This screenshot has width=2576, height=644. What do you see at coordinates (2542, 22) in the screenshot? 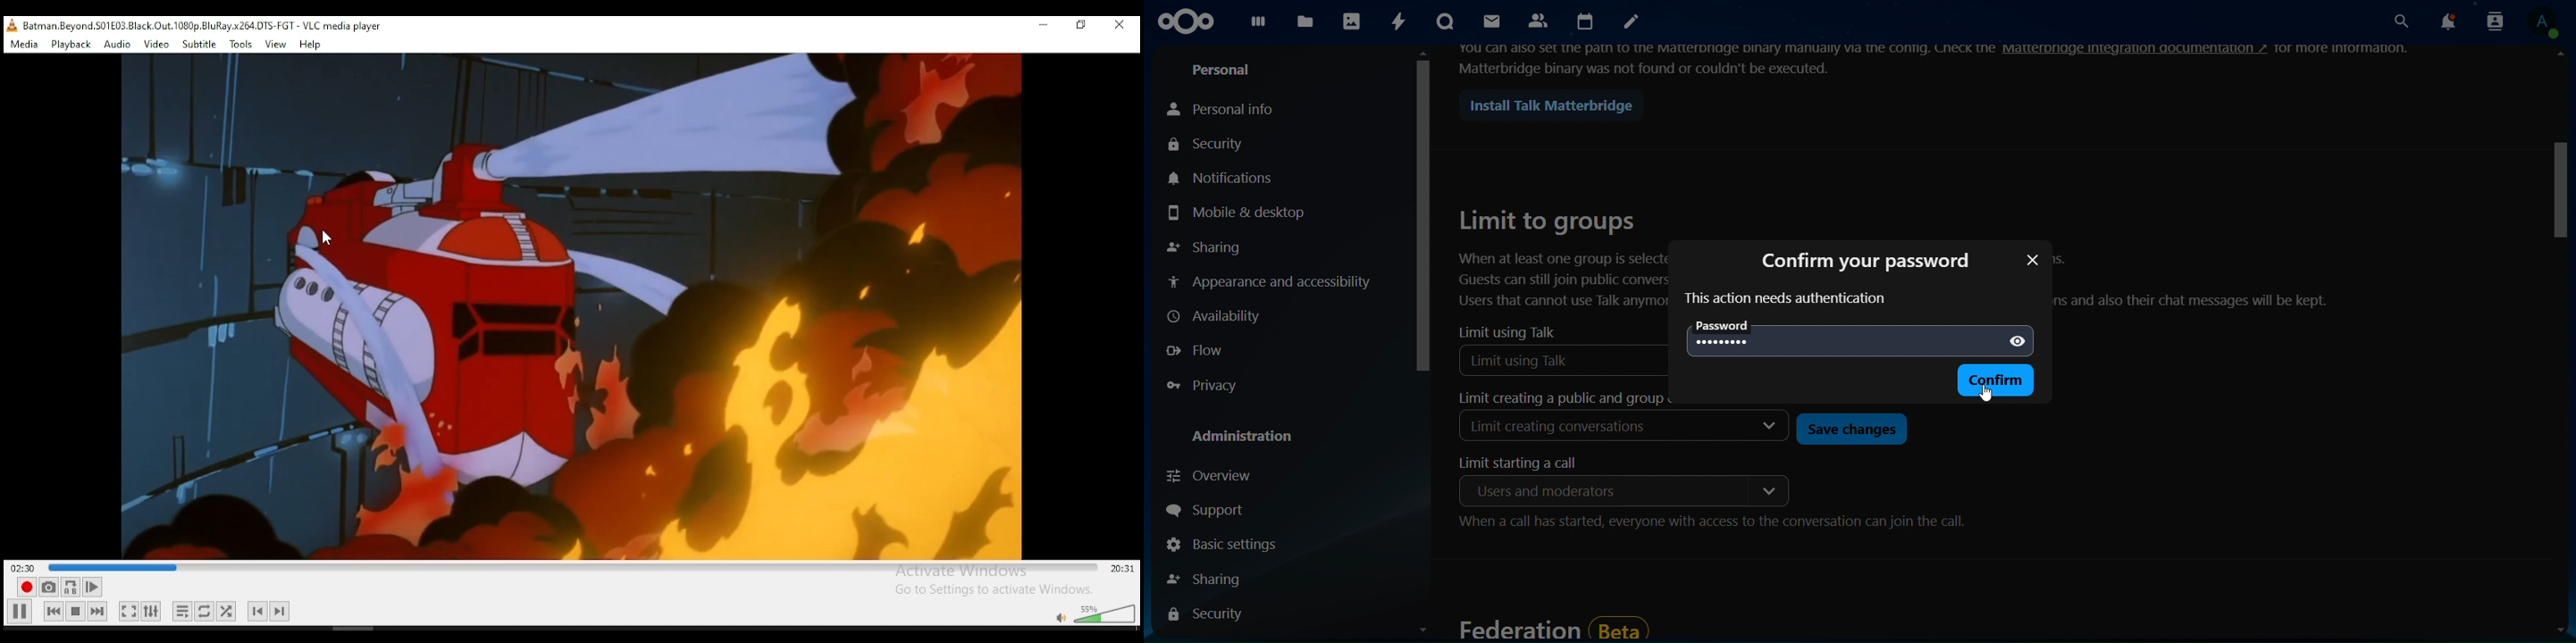
I see `view profile` at bounding box center [2542, 22].